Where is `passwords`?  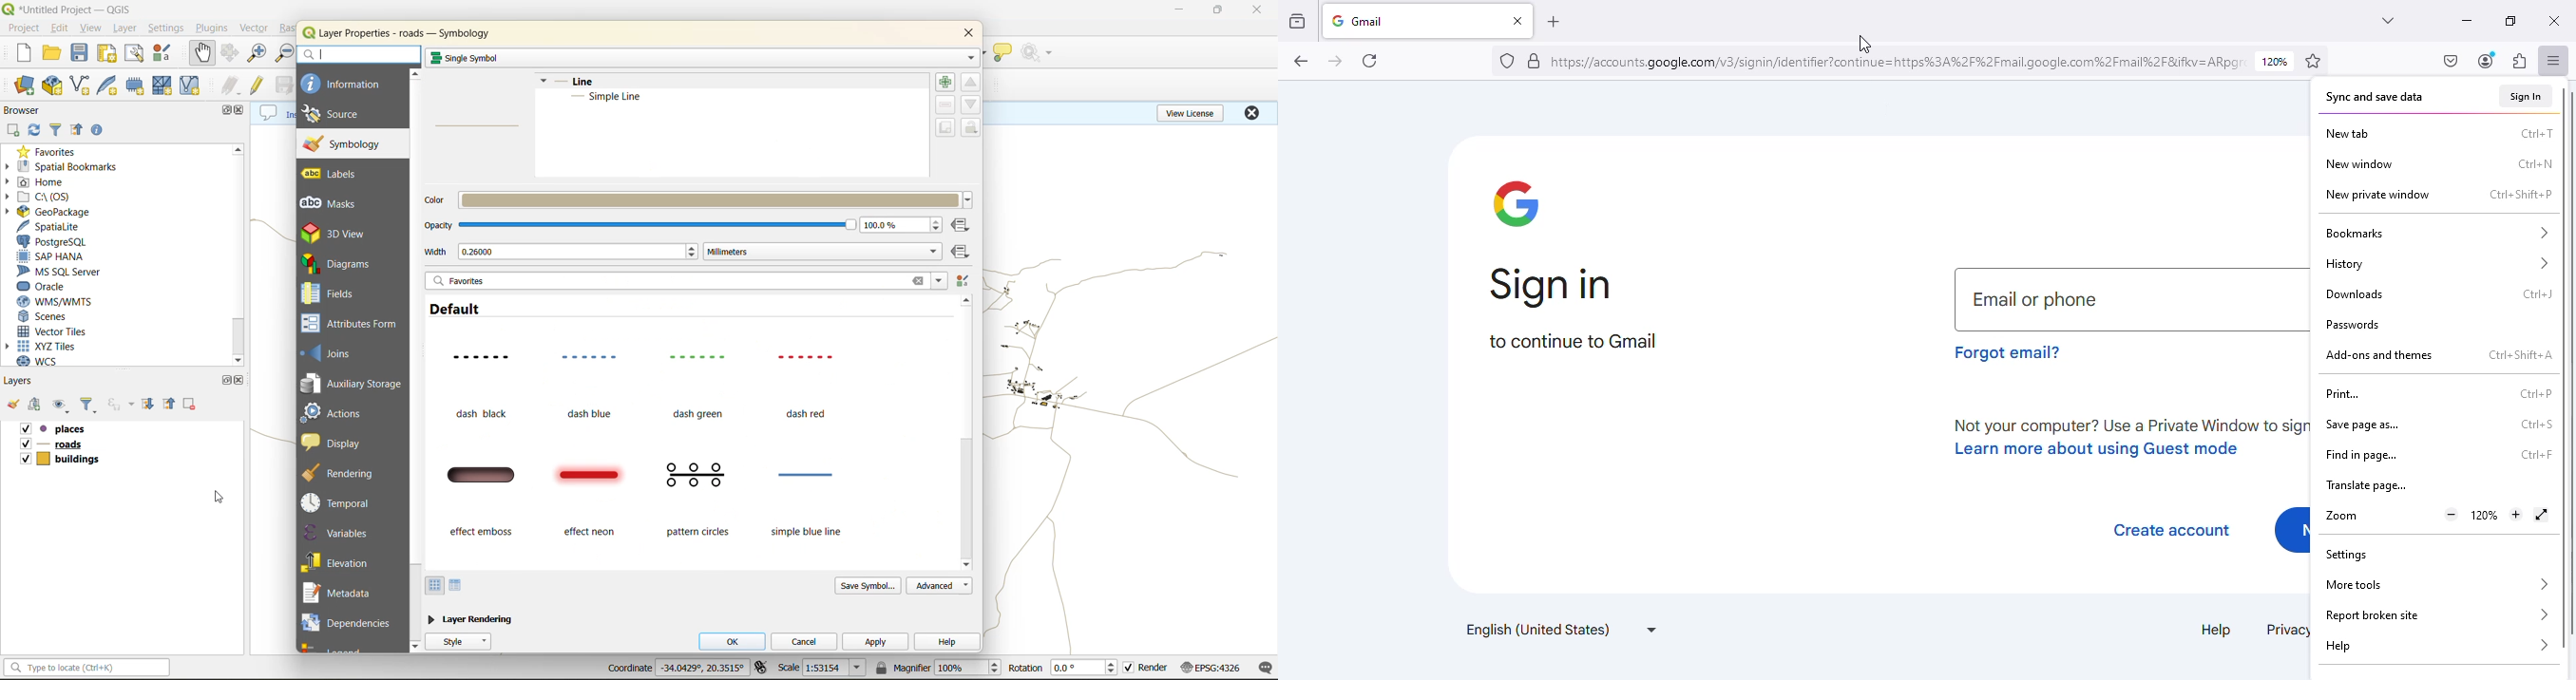 passwords is located at coordinates (2353, 325).